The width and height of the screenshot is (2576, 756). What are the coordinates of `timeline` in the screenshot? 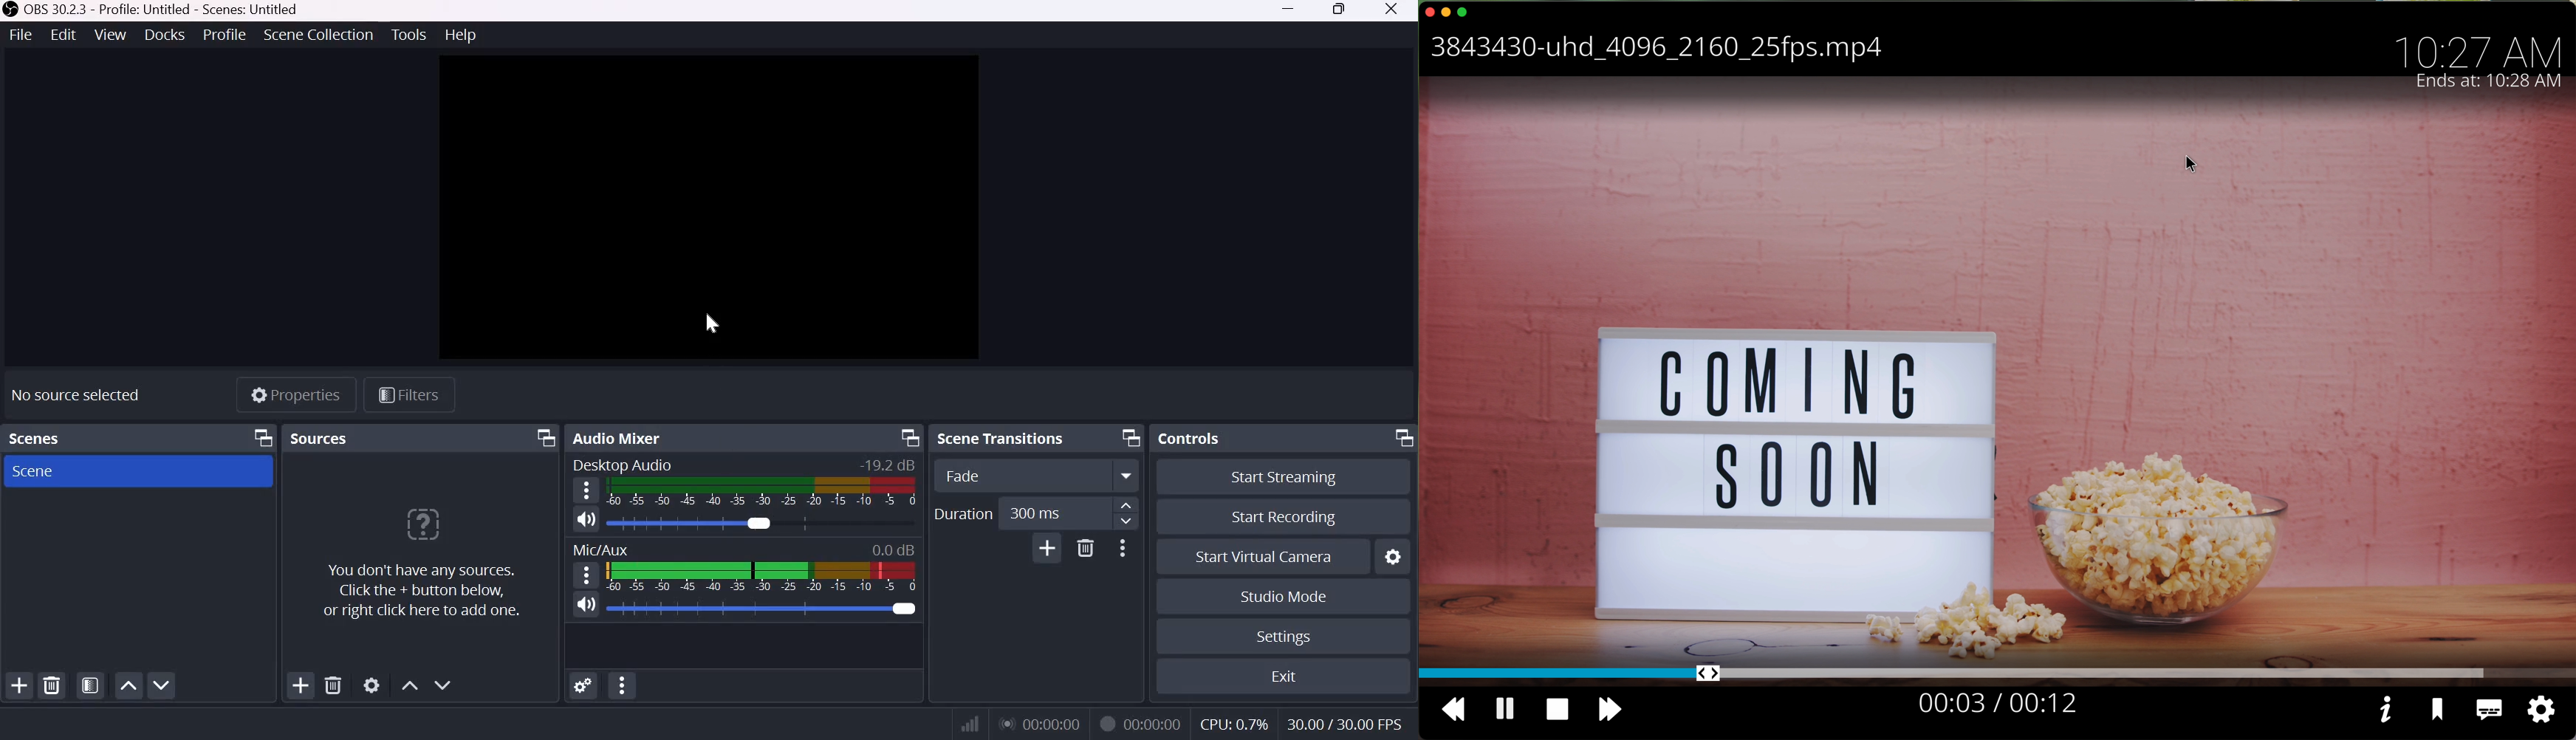 It's located at (1999, 675).